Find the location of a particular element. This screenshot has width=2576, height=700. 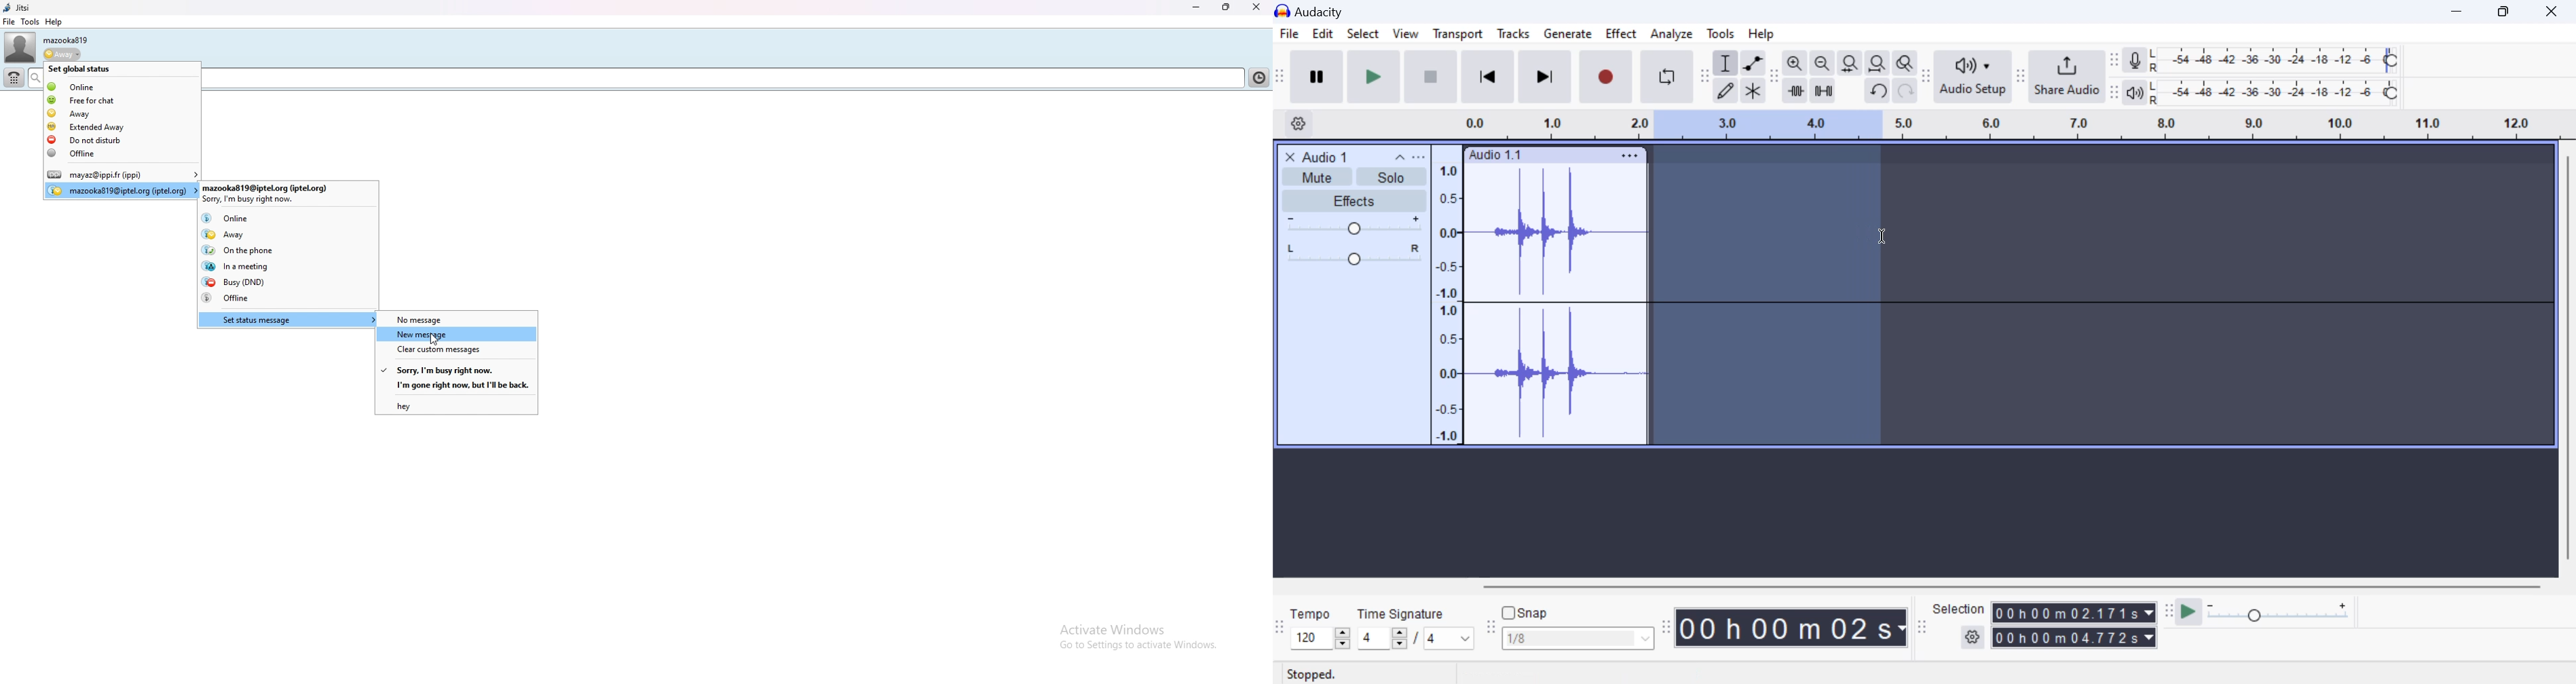

Audio Clip is located at coordinates (1554, 305).